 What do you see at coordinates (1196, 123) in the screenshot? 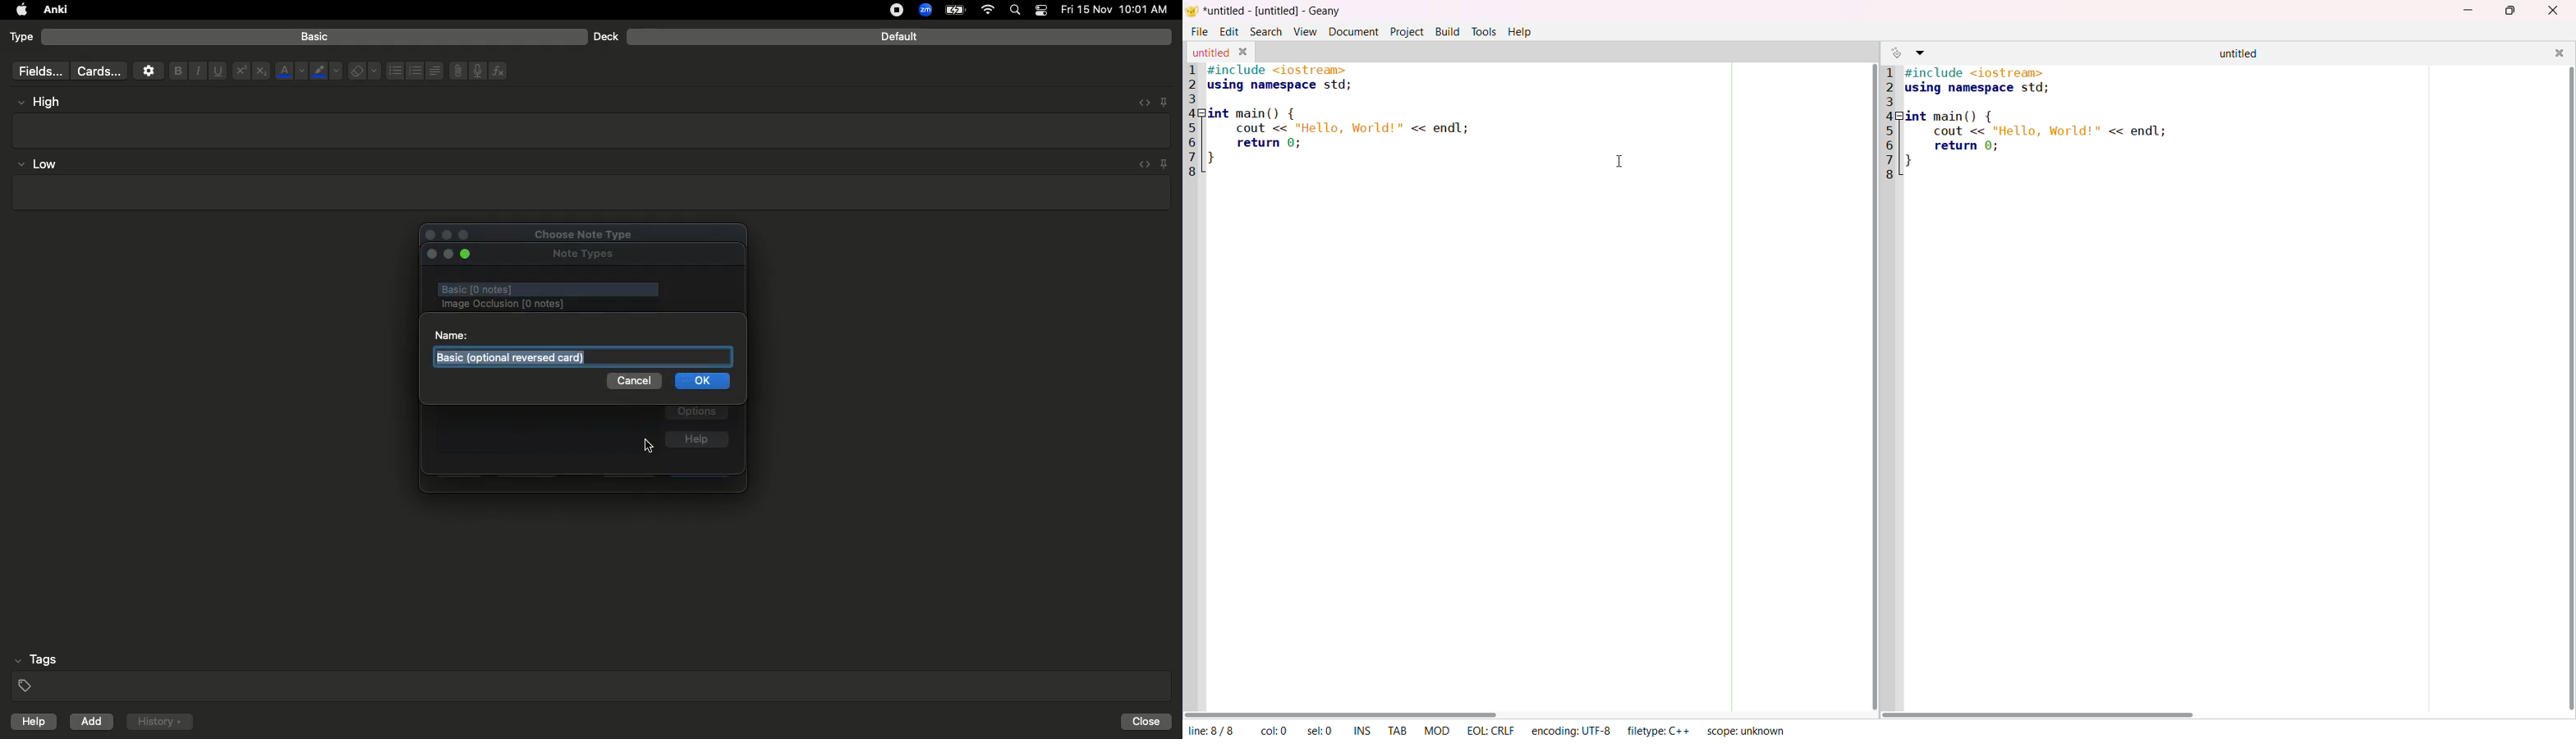
I see `line number` at bounding box center [1196, 123].